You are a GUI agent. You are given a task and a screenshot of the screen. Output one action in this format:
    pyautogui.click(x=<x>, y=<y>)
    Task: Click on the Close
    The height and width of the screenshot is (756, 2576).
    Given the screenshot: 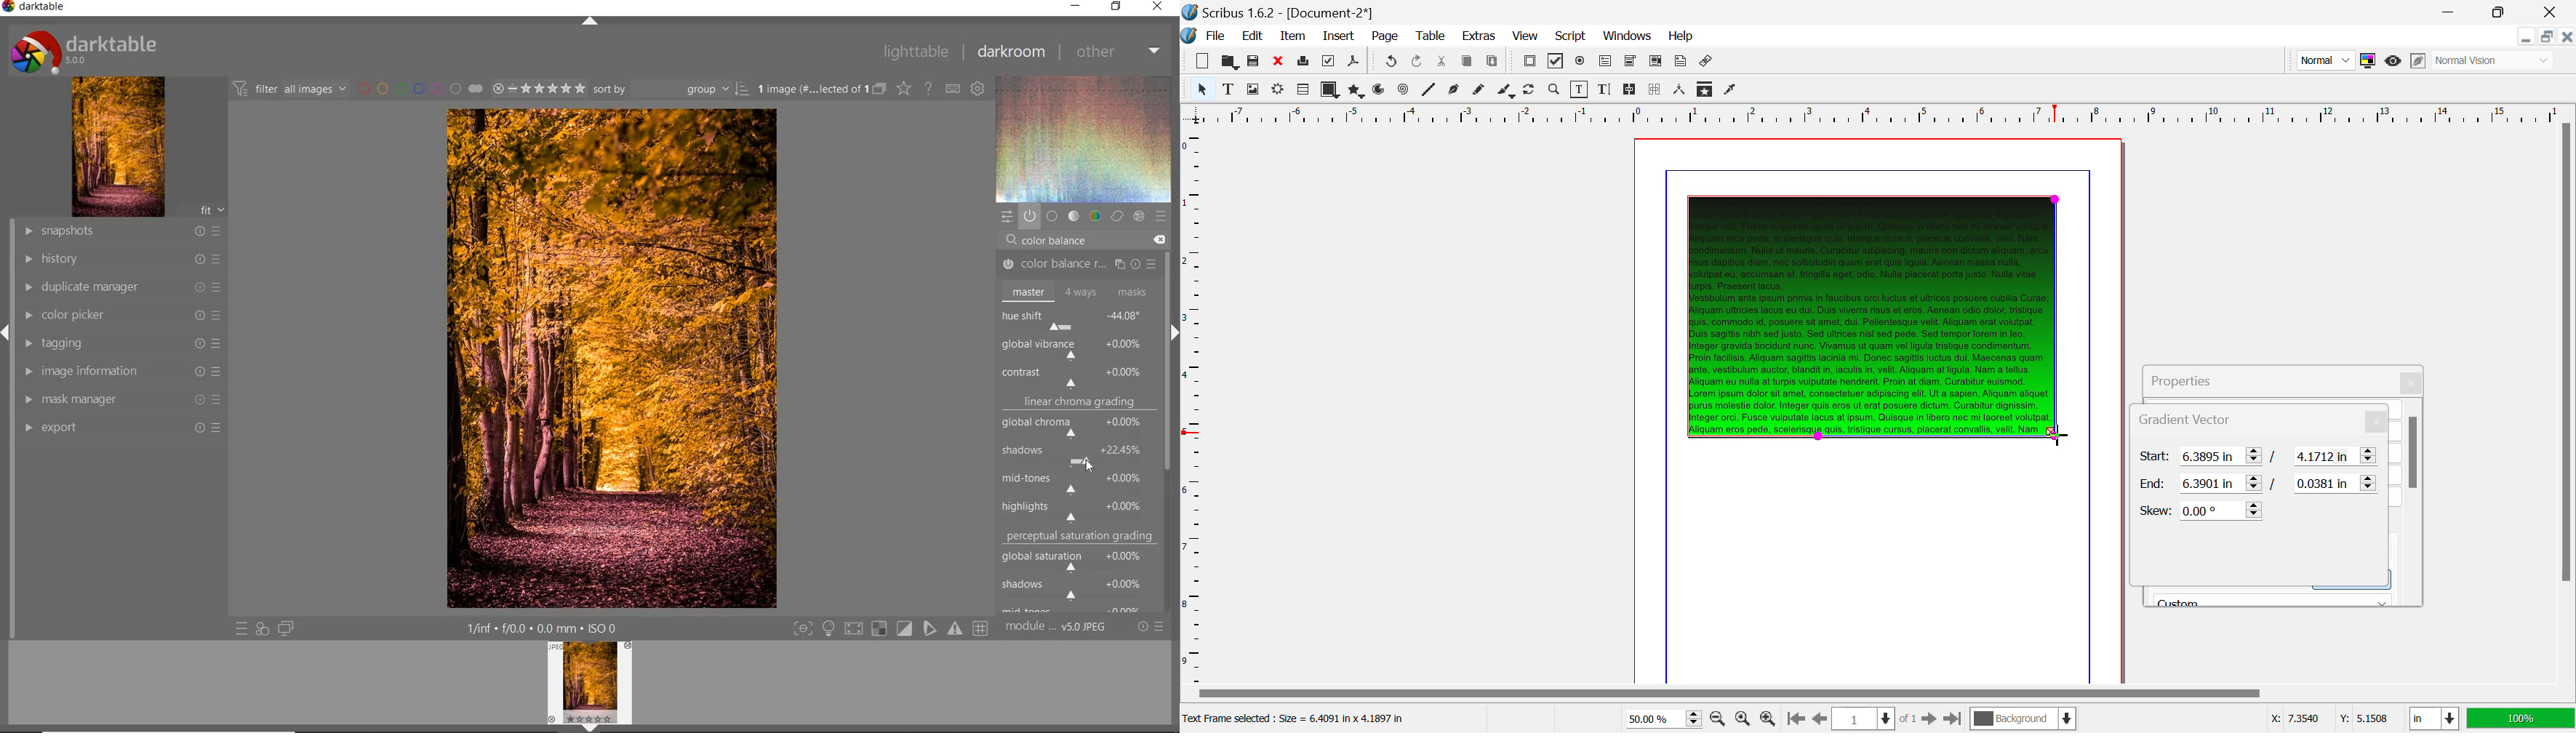 What is the action you would take?
    pyautogui.click(x=2553, y=12)
    